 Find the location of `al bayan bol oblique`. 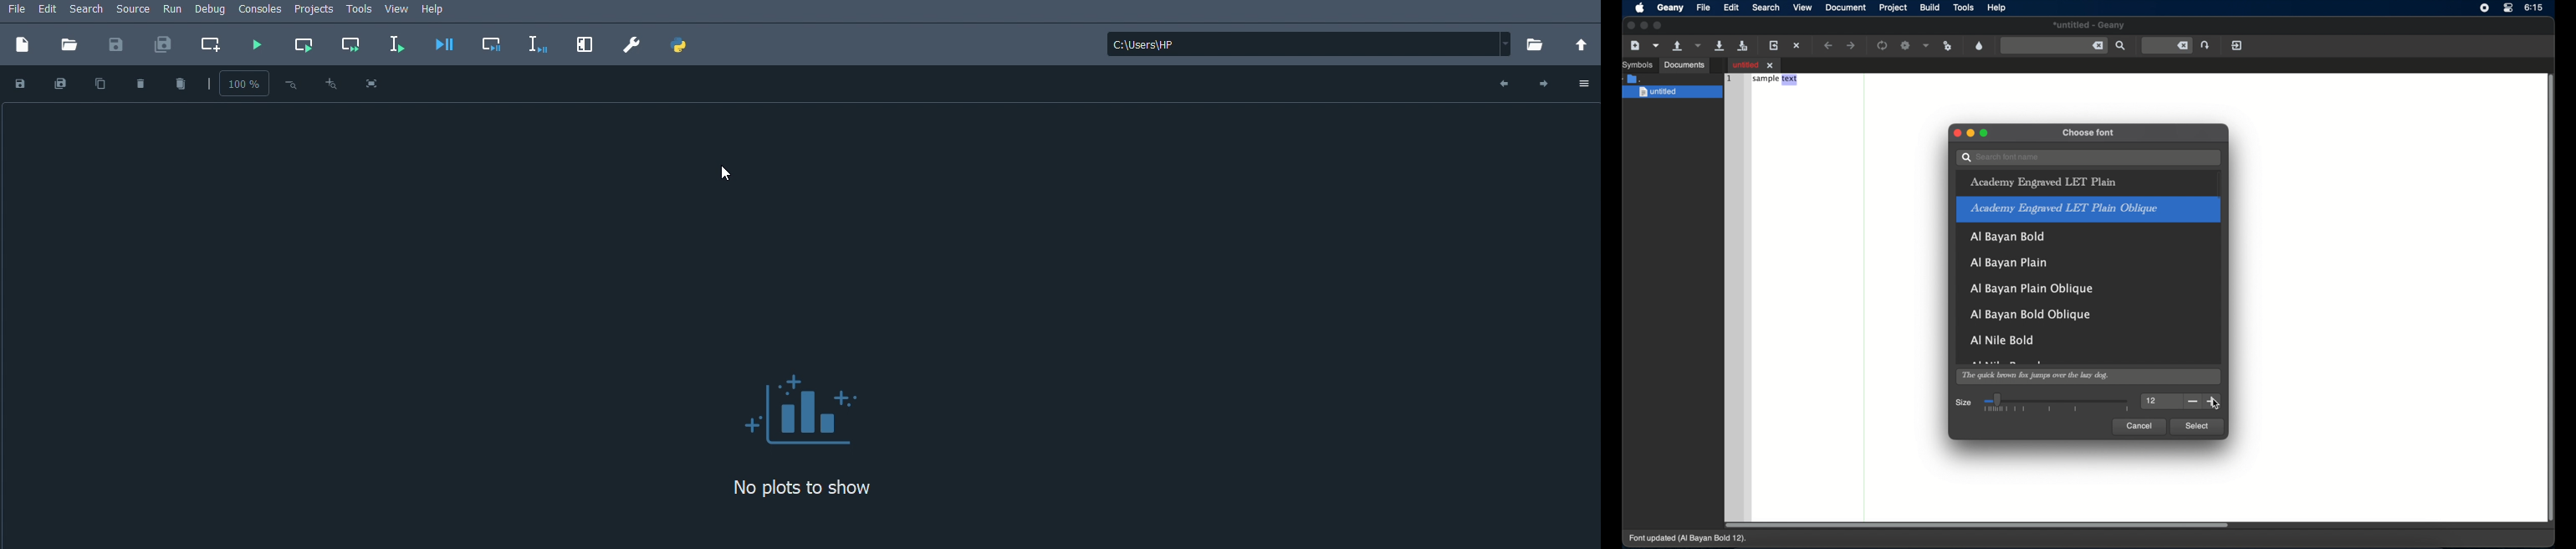

al bayan bol oblique is located at coordinates (2029, 315).